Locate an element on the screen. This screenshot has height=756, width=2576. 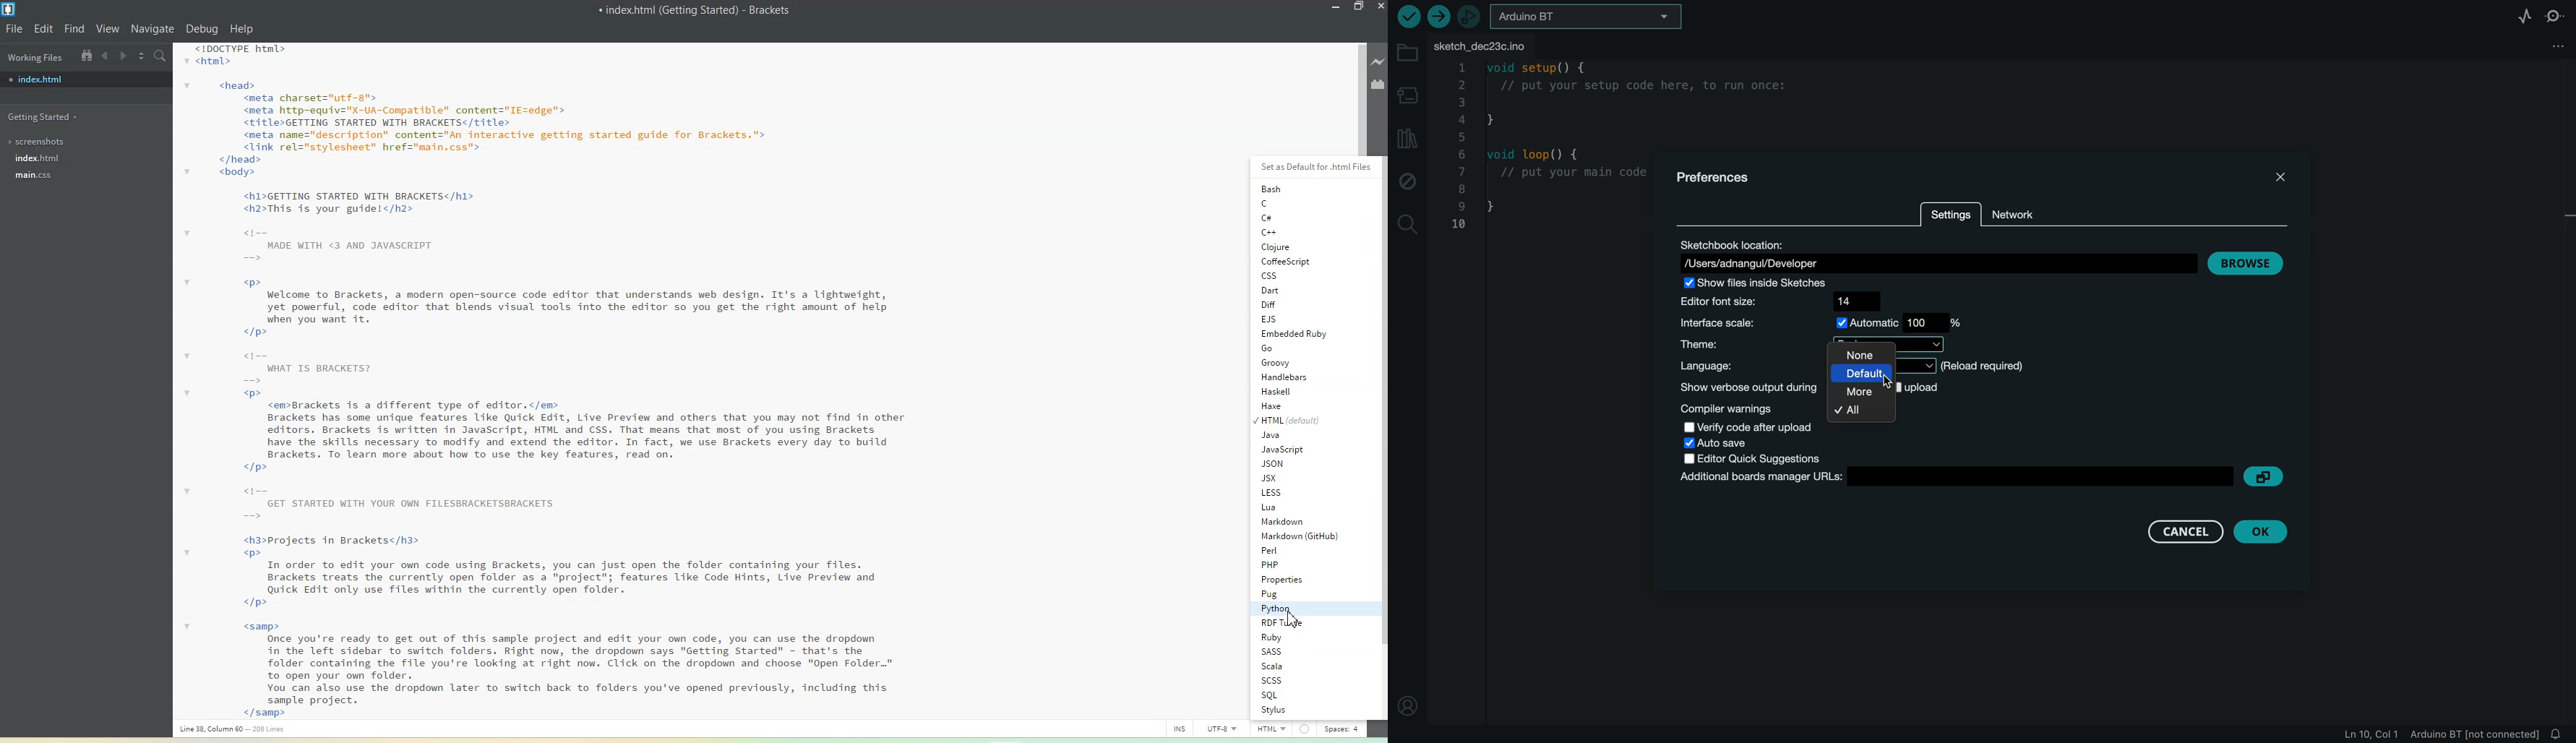
Minimize is located at coordinates (1336, 7).